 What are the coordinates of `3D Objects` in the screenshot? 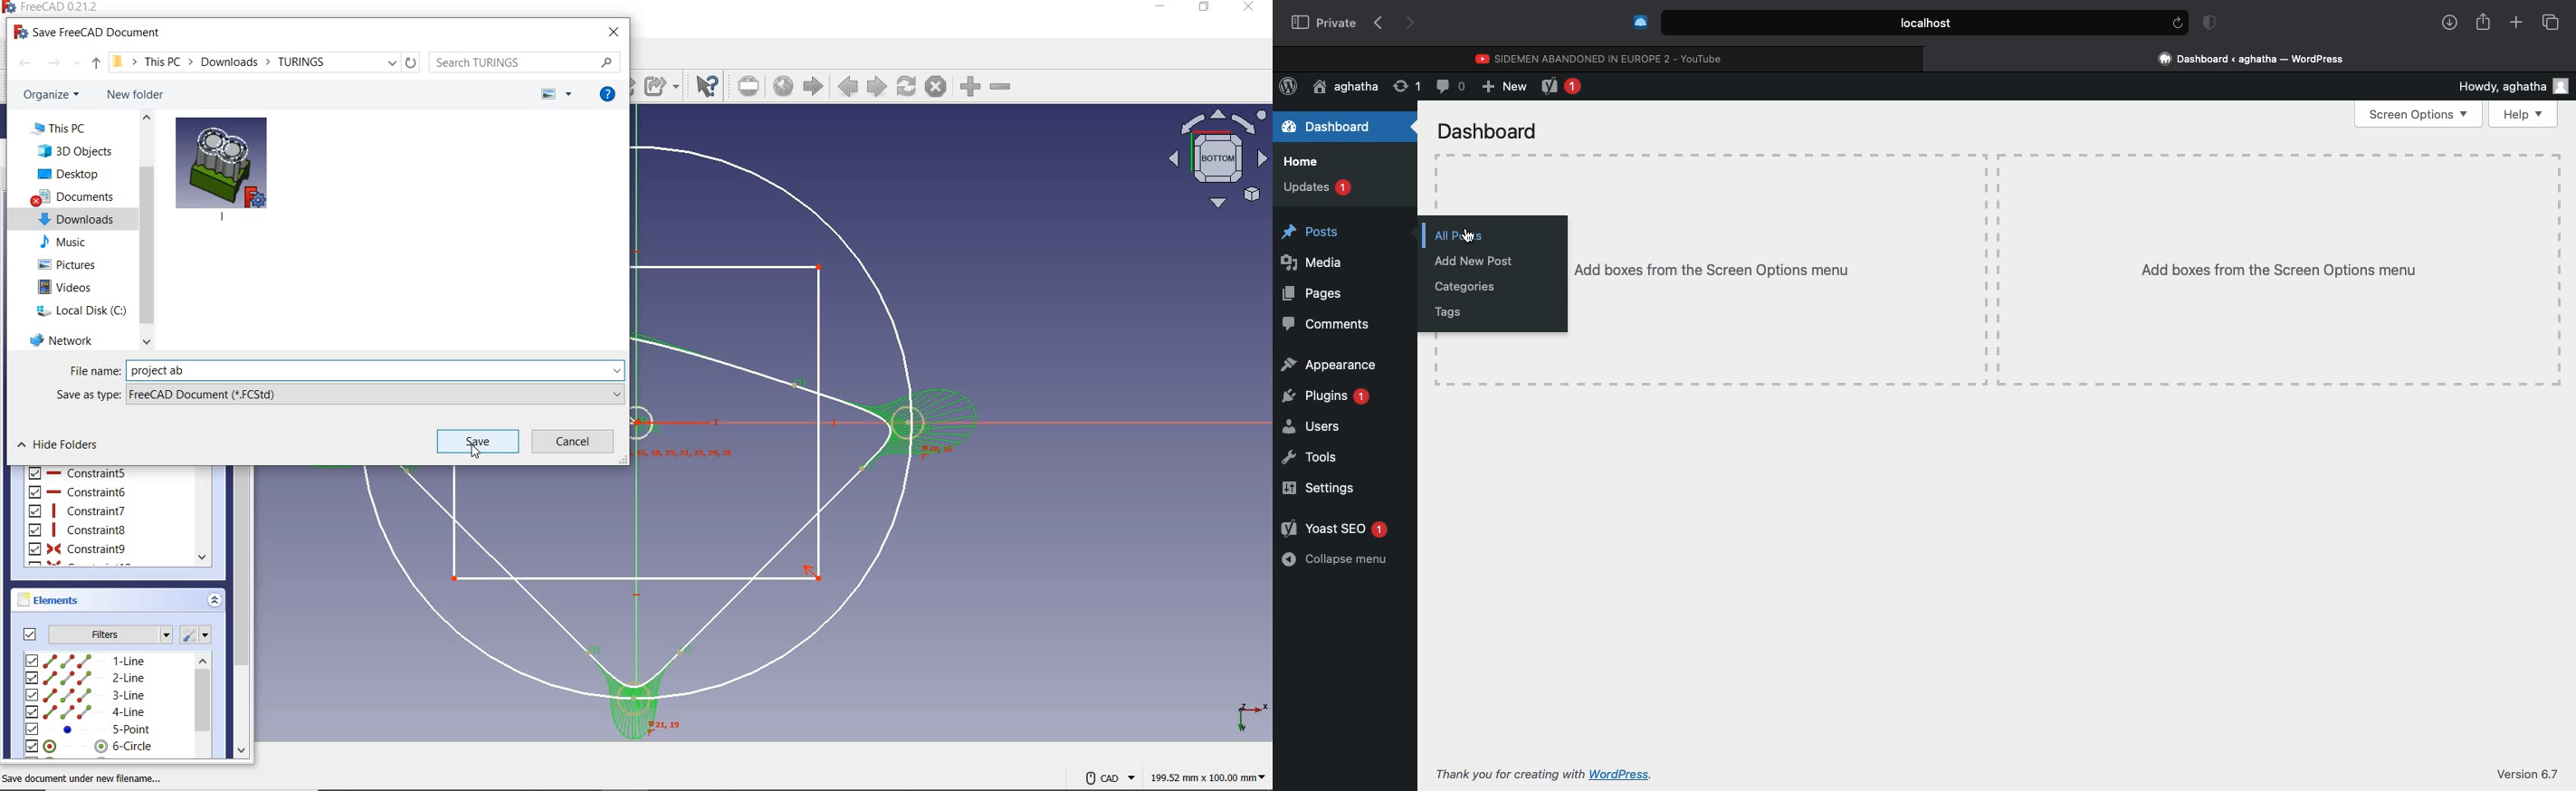 It's located at (74, 151).